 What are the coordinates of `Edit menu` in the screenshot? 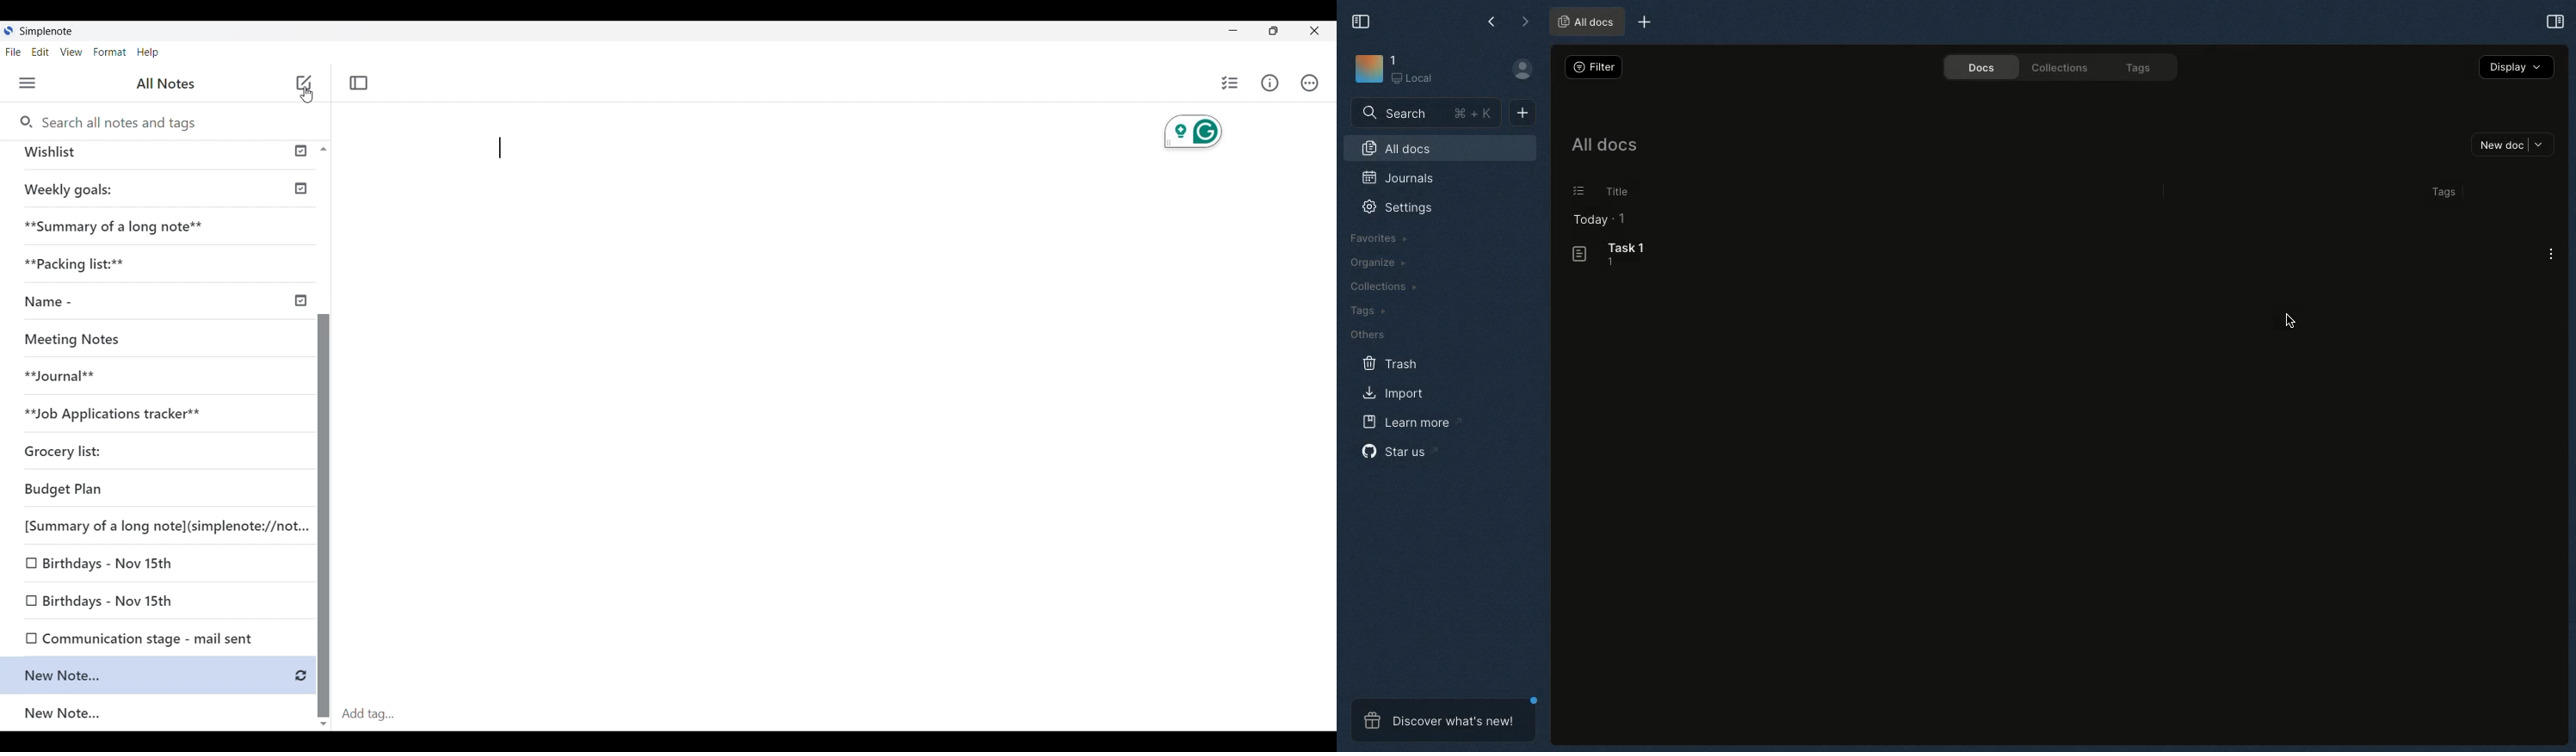 It's located at (40, 52).